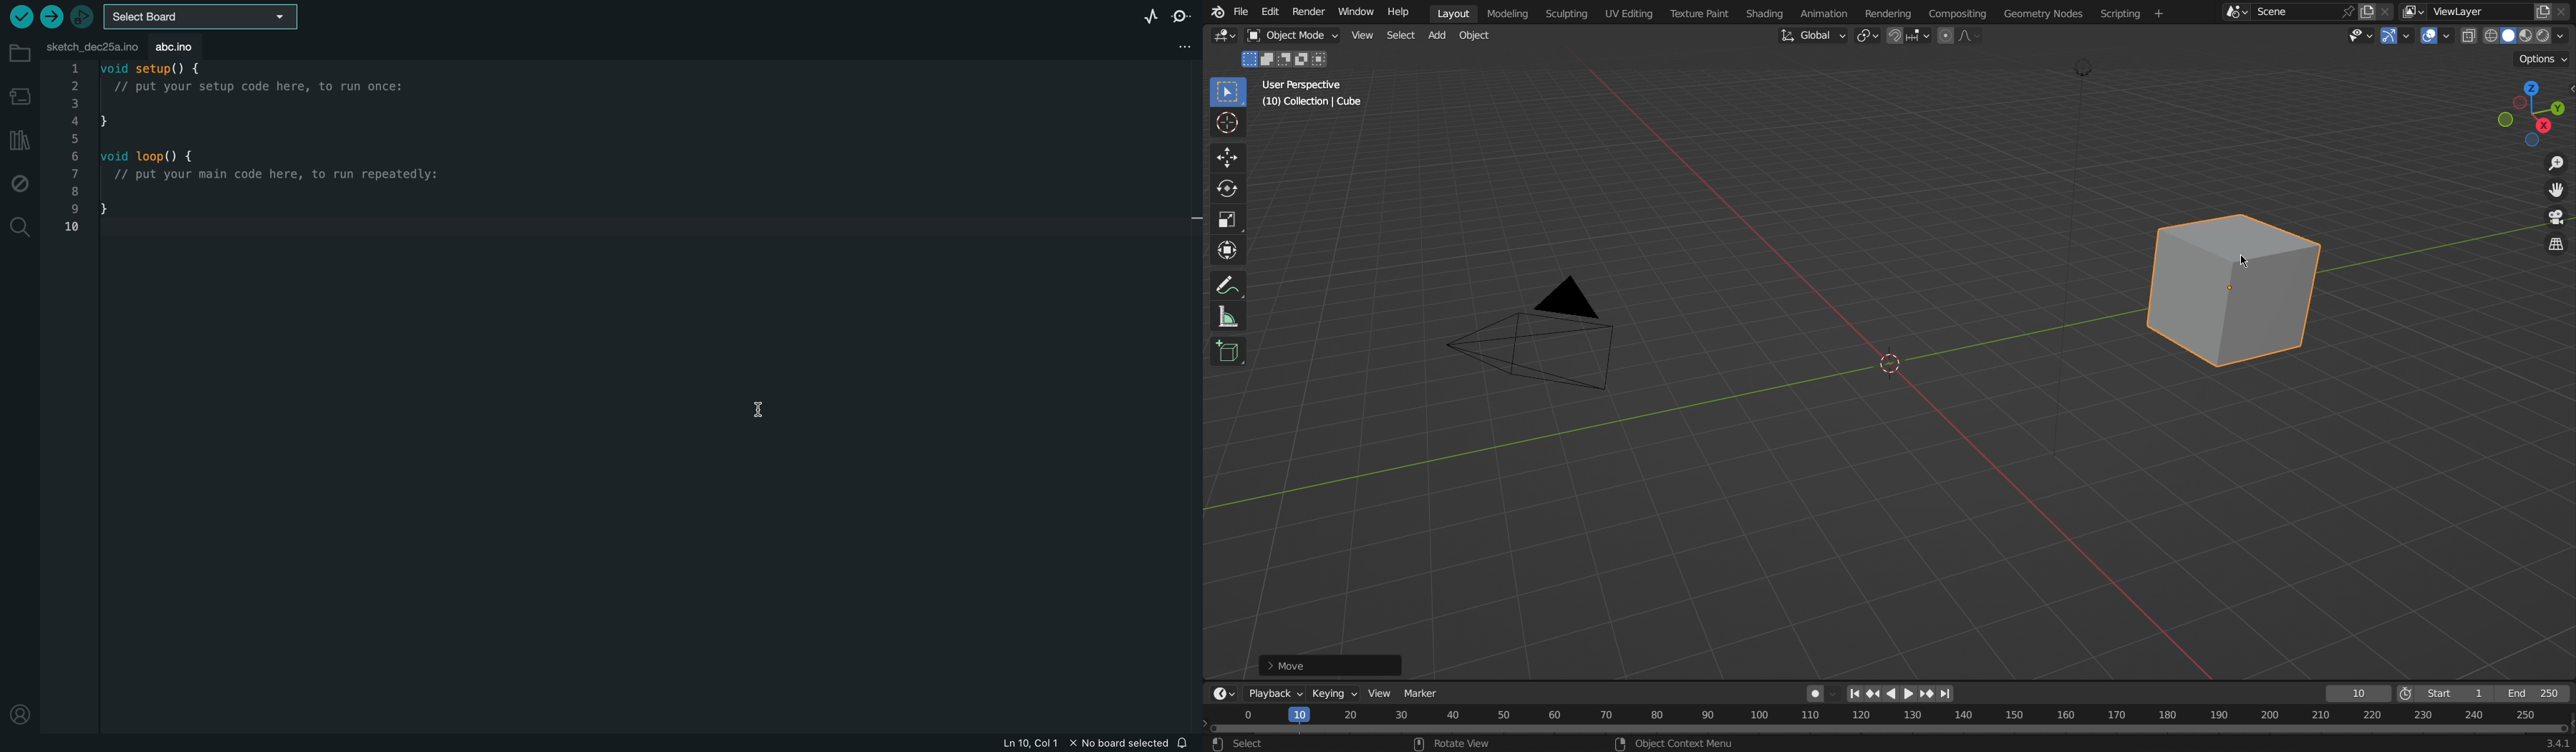 The image size is (2576, 756). Describe the element at coordinates (756, 409) in the screenshot. I see `curser` at that location.